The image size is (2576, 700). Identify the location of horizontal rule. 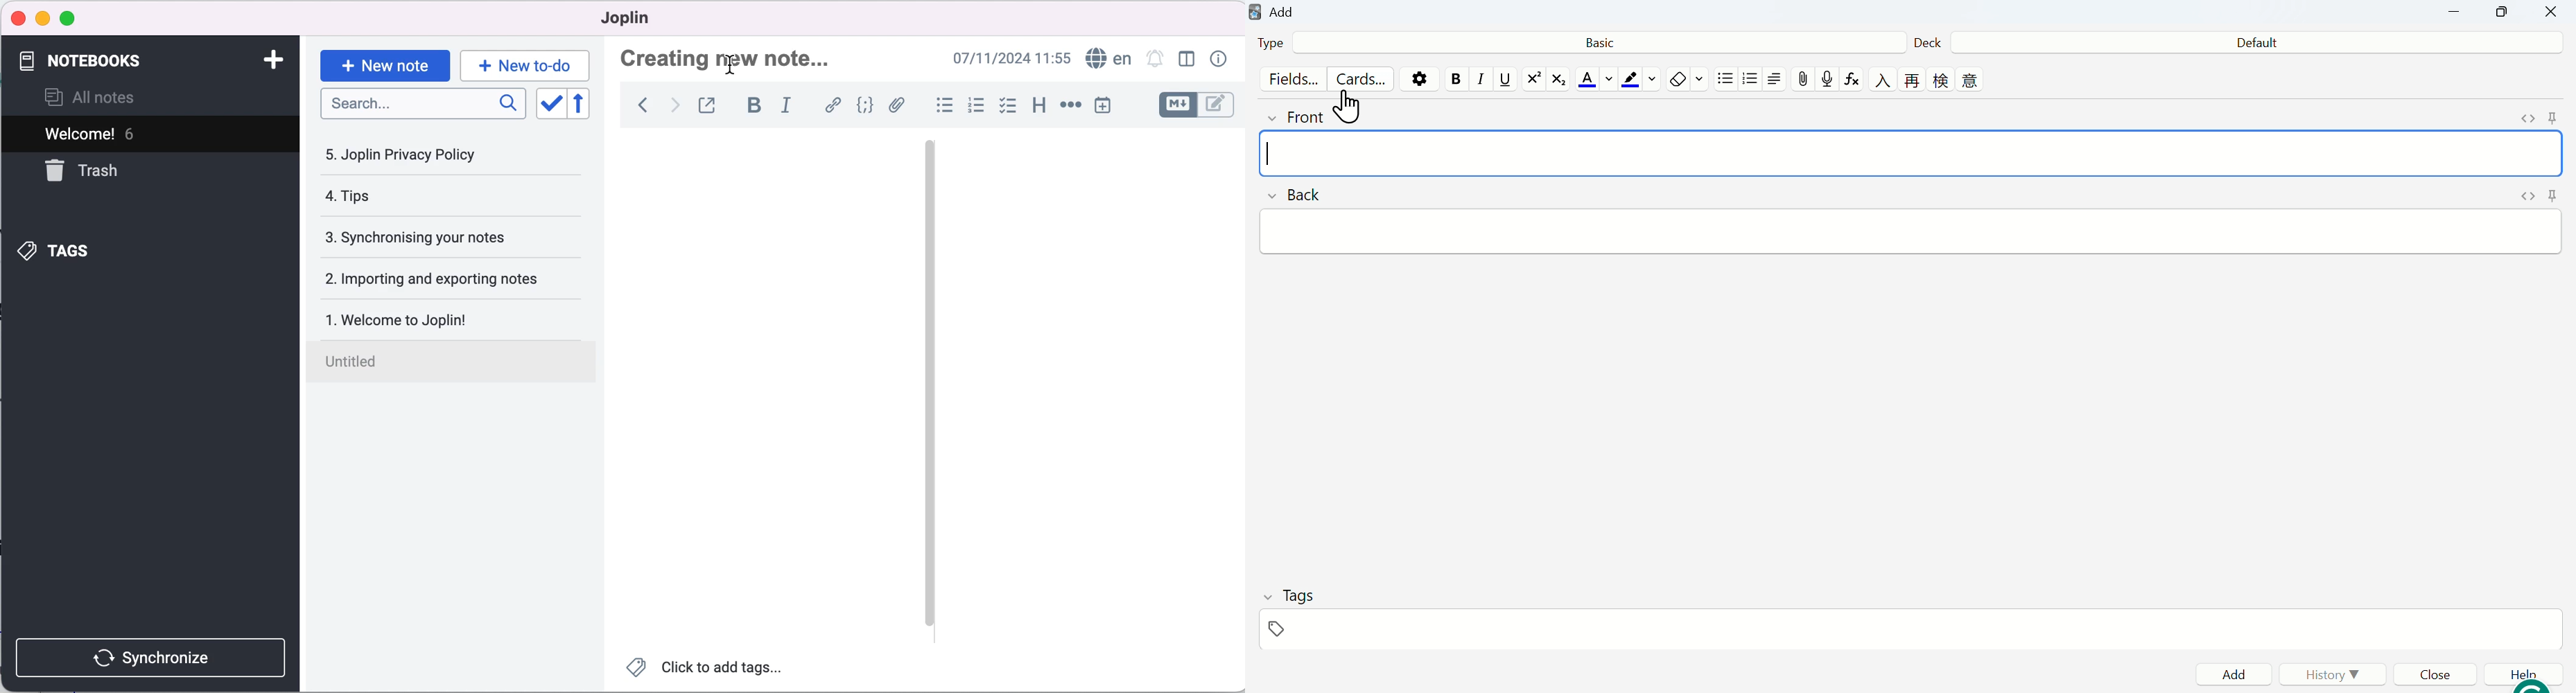
(1070, 105).